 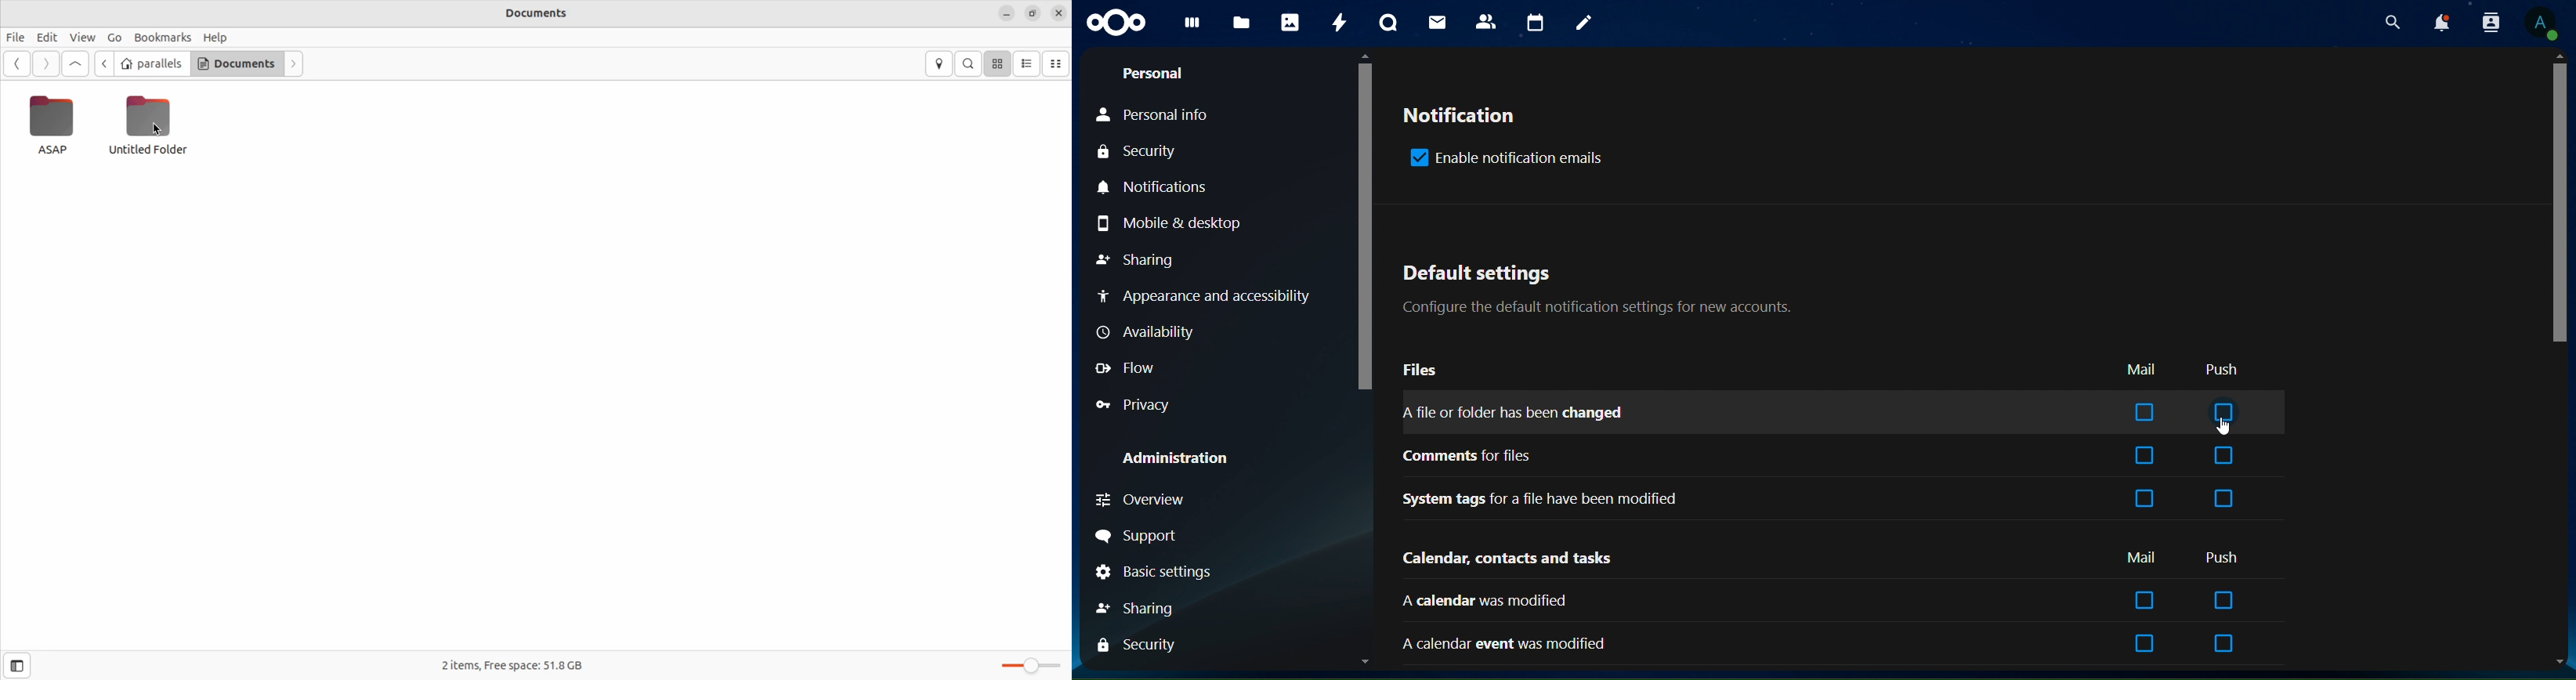 What do you see at coordinates (1196, 27) in the screenshot?
I see `dashboard` at bounding box center [1196, 27].